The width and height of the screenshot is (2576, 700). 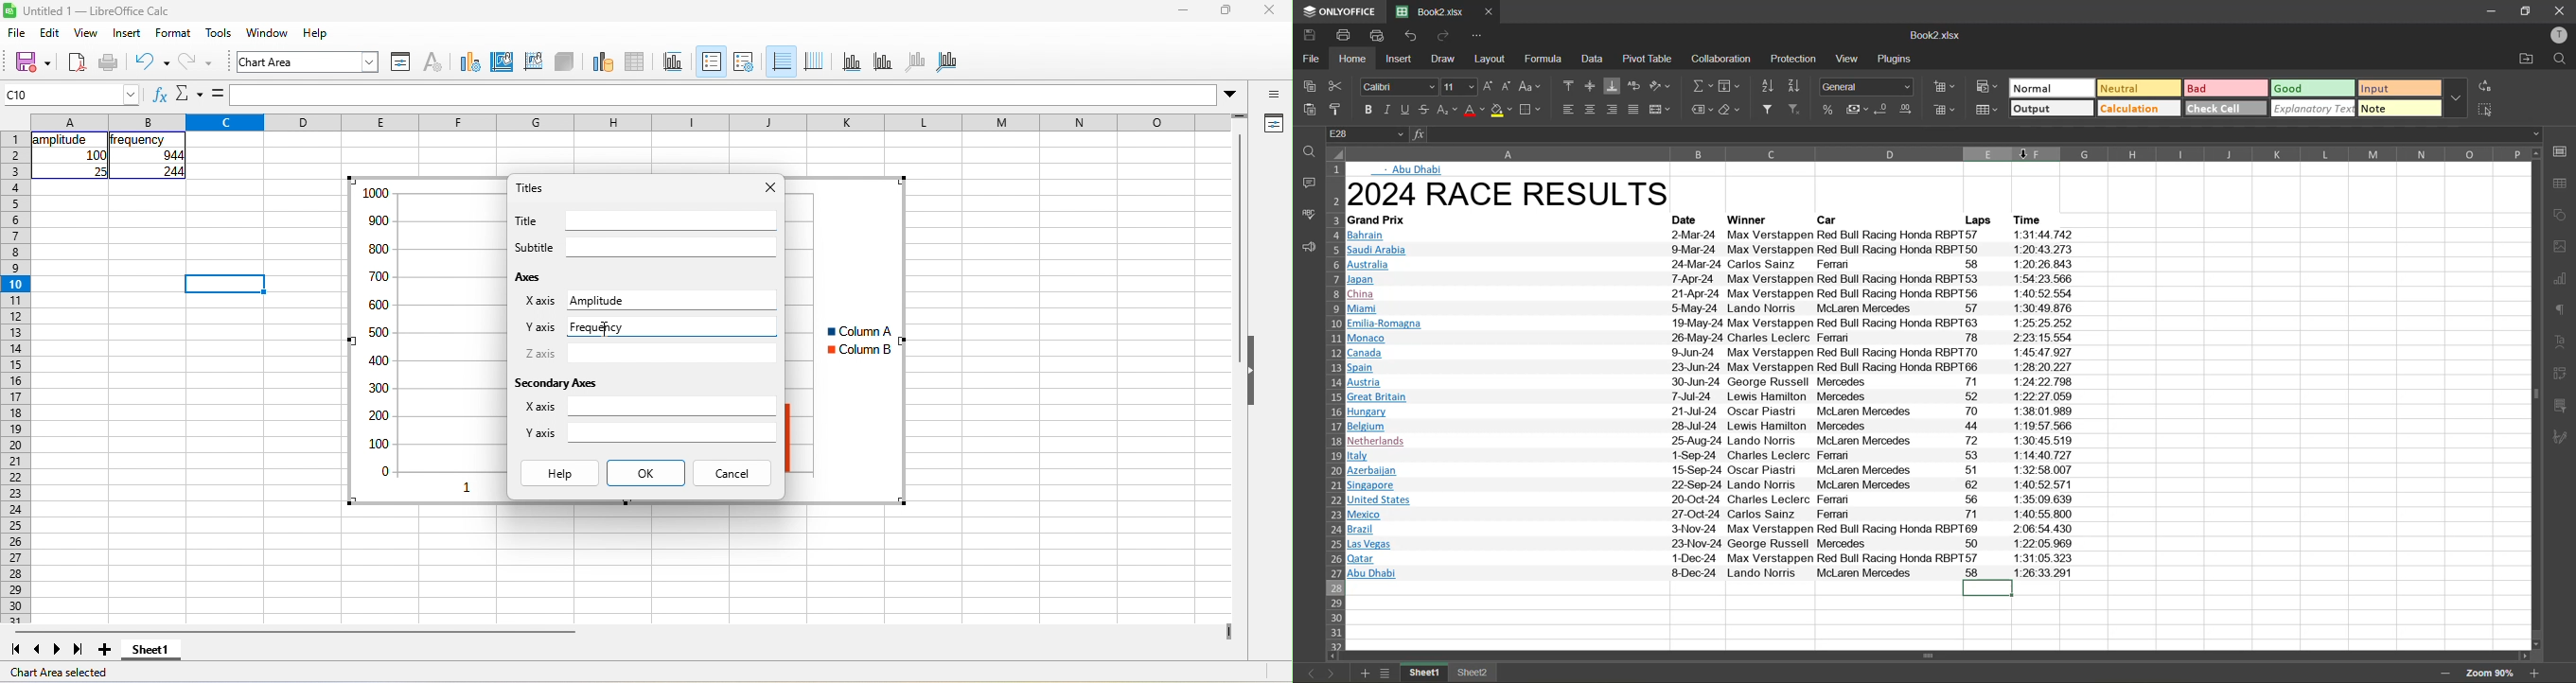 What do you see at coordinates (1509, 86) in the screenshot?
I see `decrement size` at bounding box center [1509, 86].